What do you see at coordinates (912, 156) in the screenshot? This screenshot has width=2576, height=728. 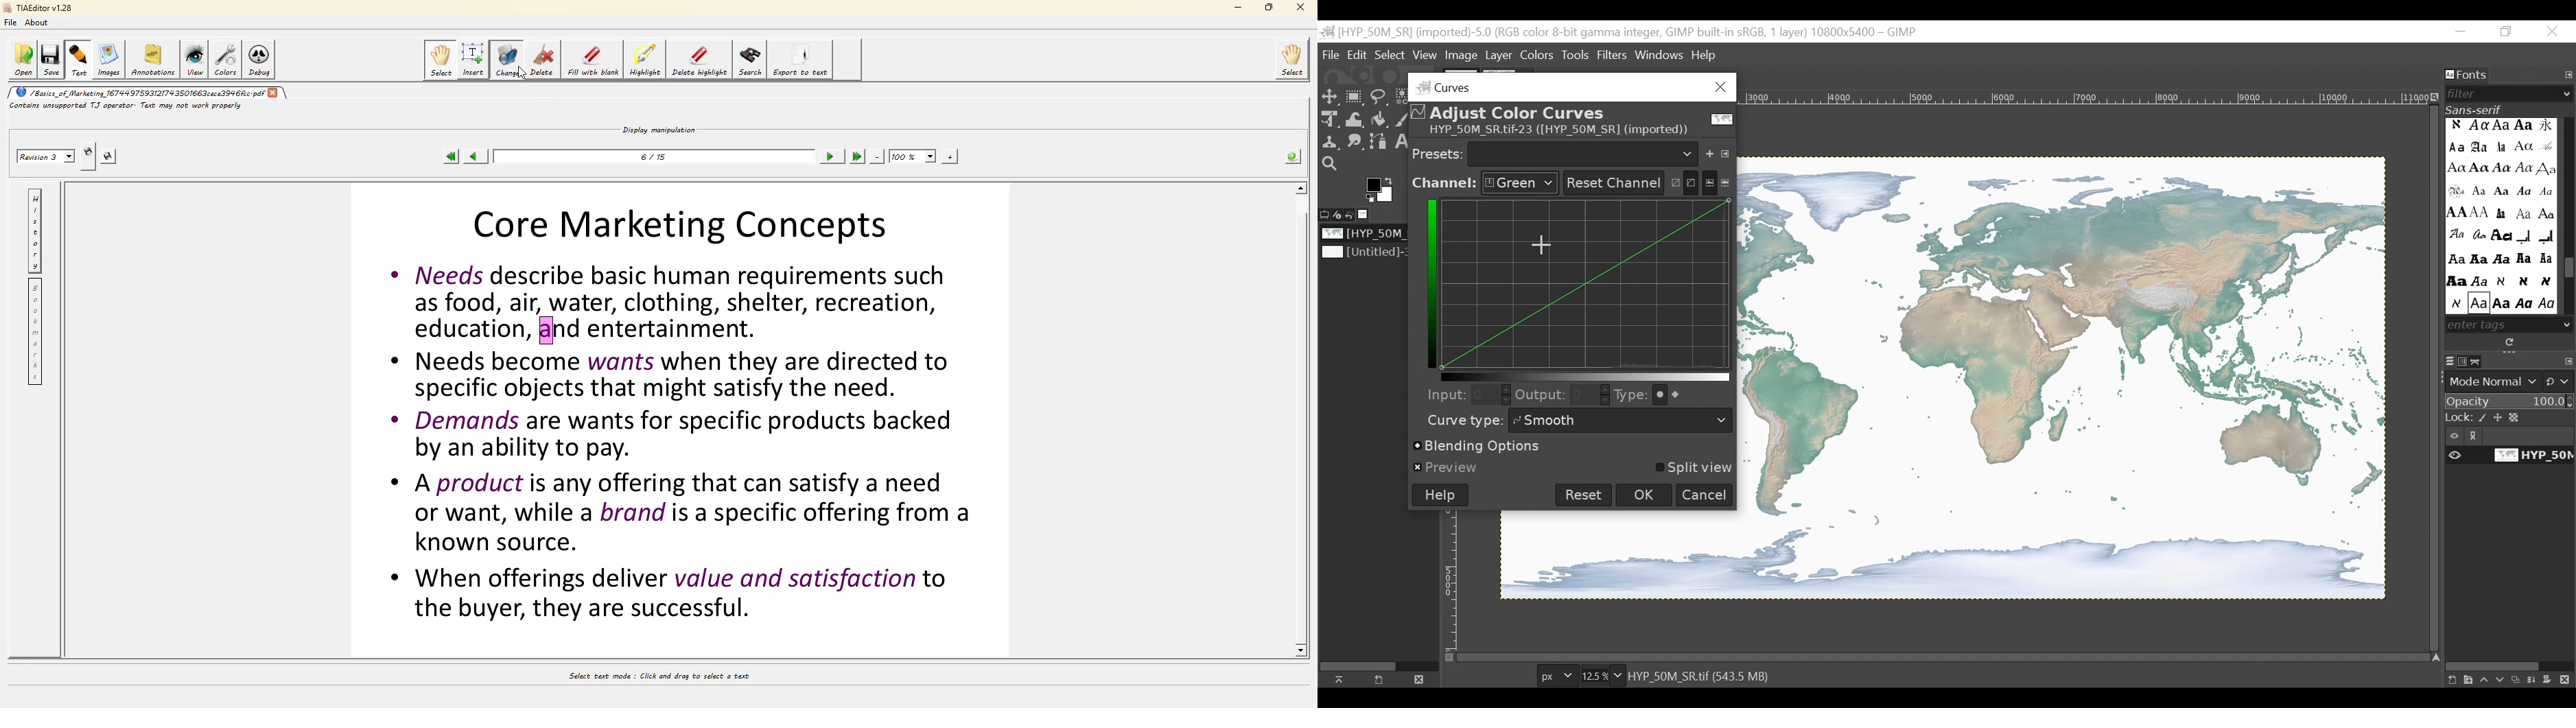 I see `100%` at bounding box center [912, 156].